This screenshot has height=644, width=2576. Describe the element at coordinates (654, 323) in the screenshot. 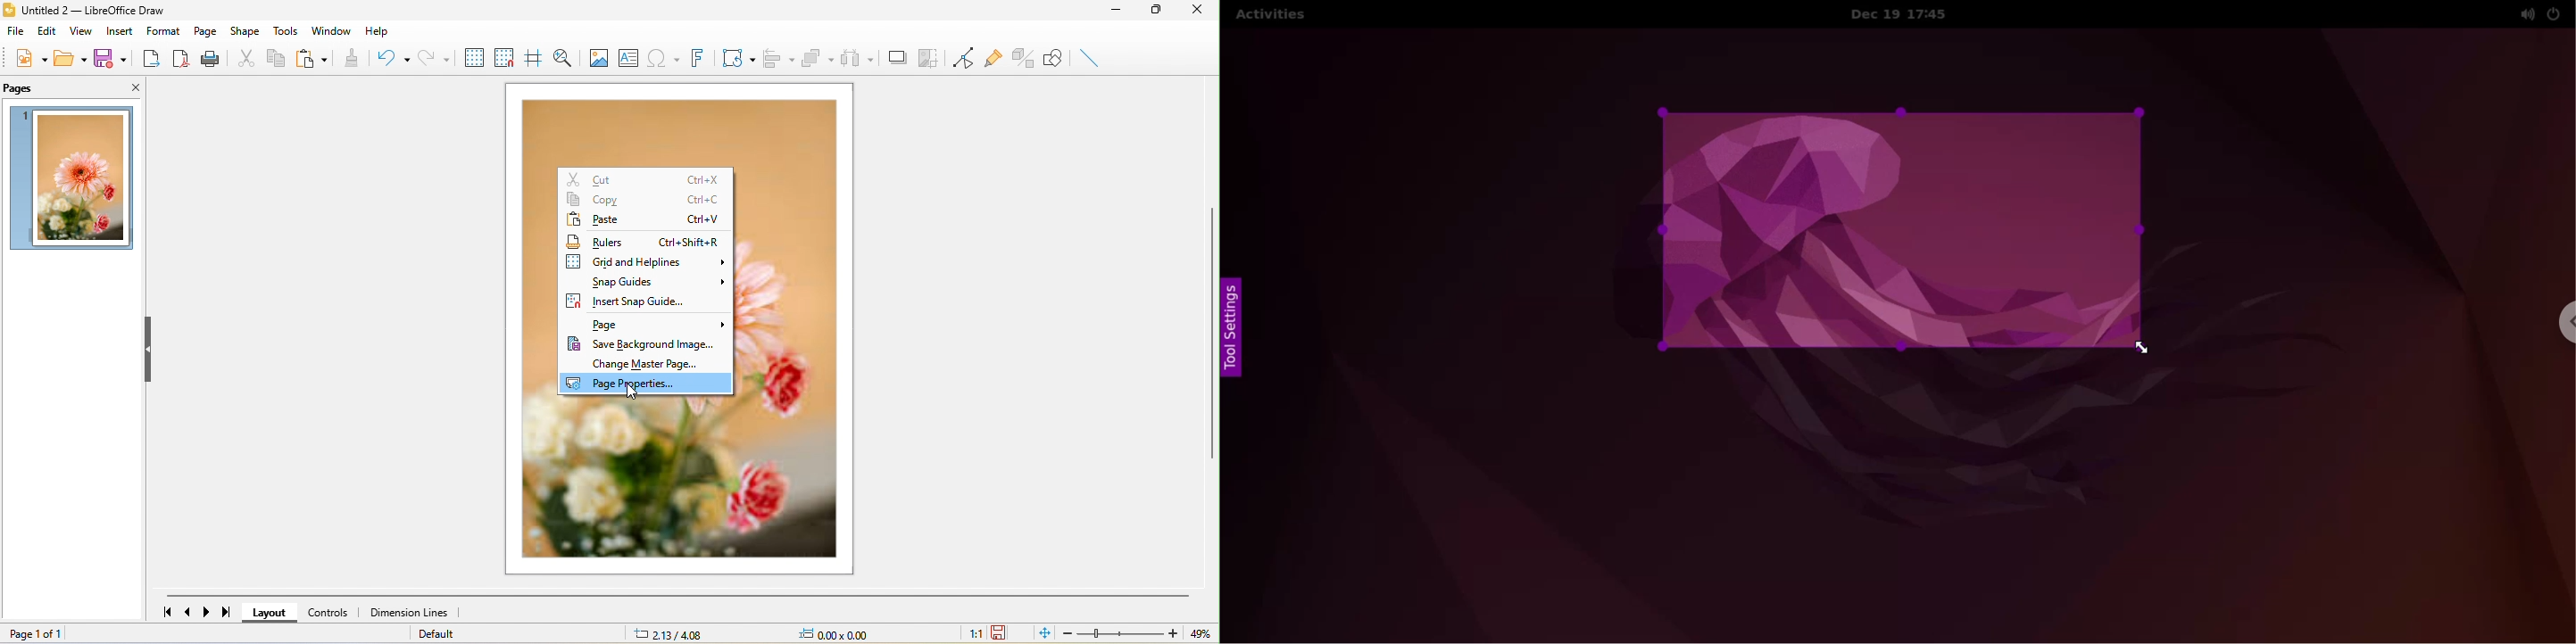

I see `page` at that location.